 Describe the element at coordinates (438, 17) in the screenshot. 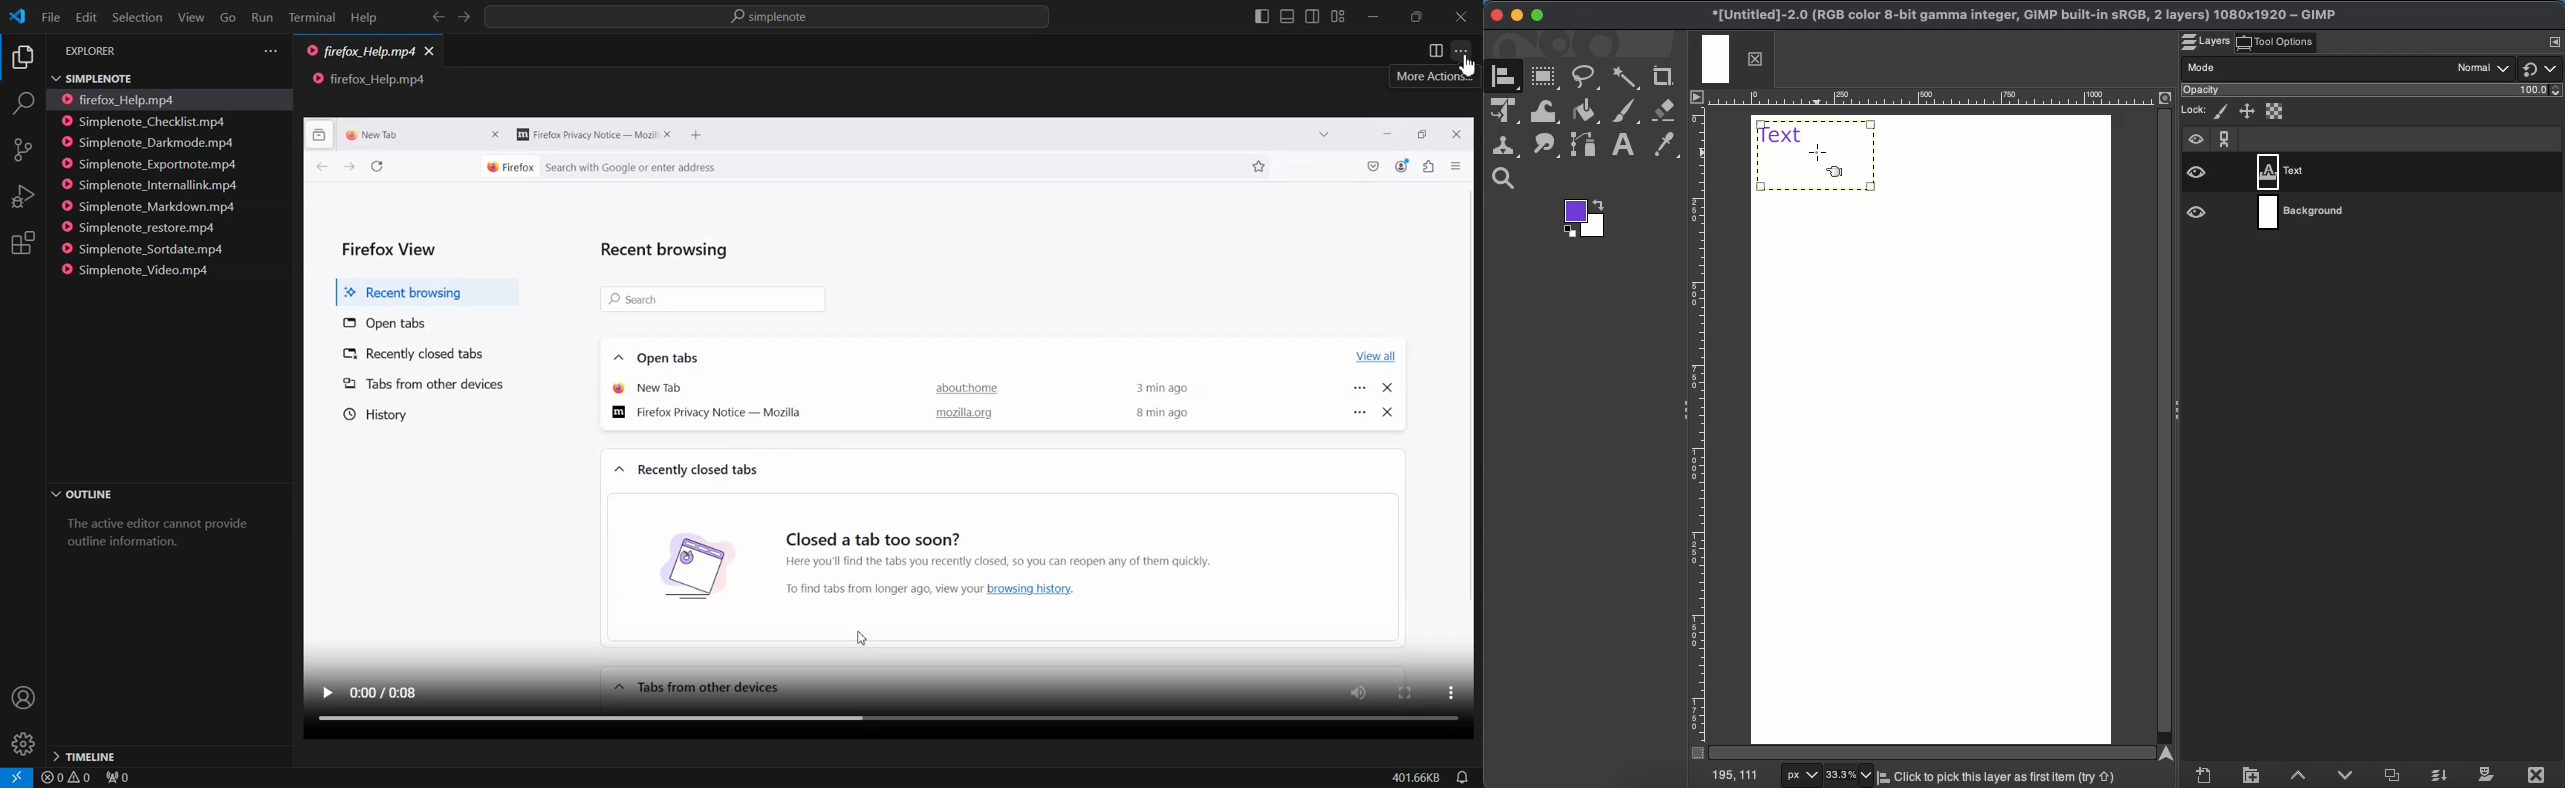

I see `GO Back` at that location.